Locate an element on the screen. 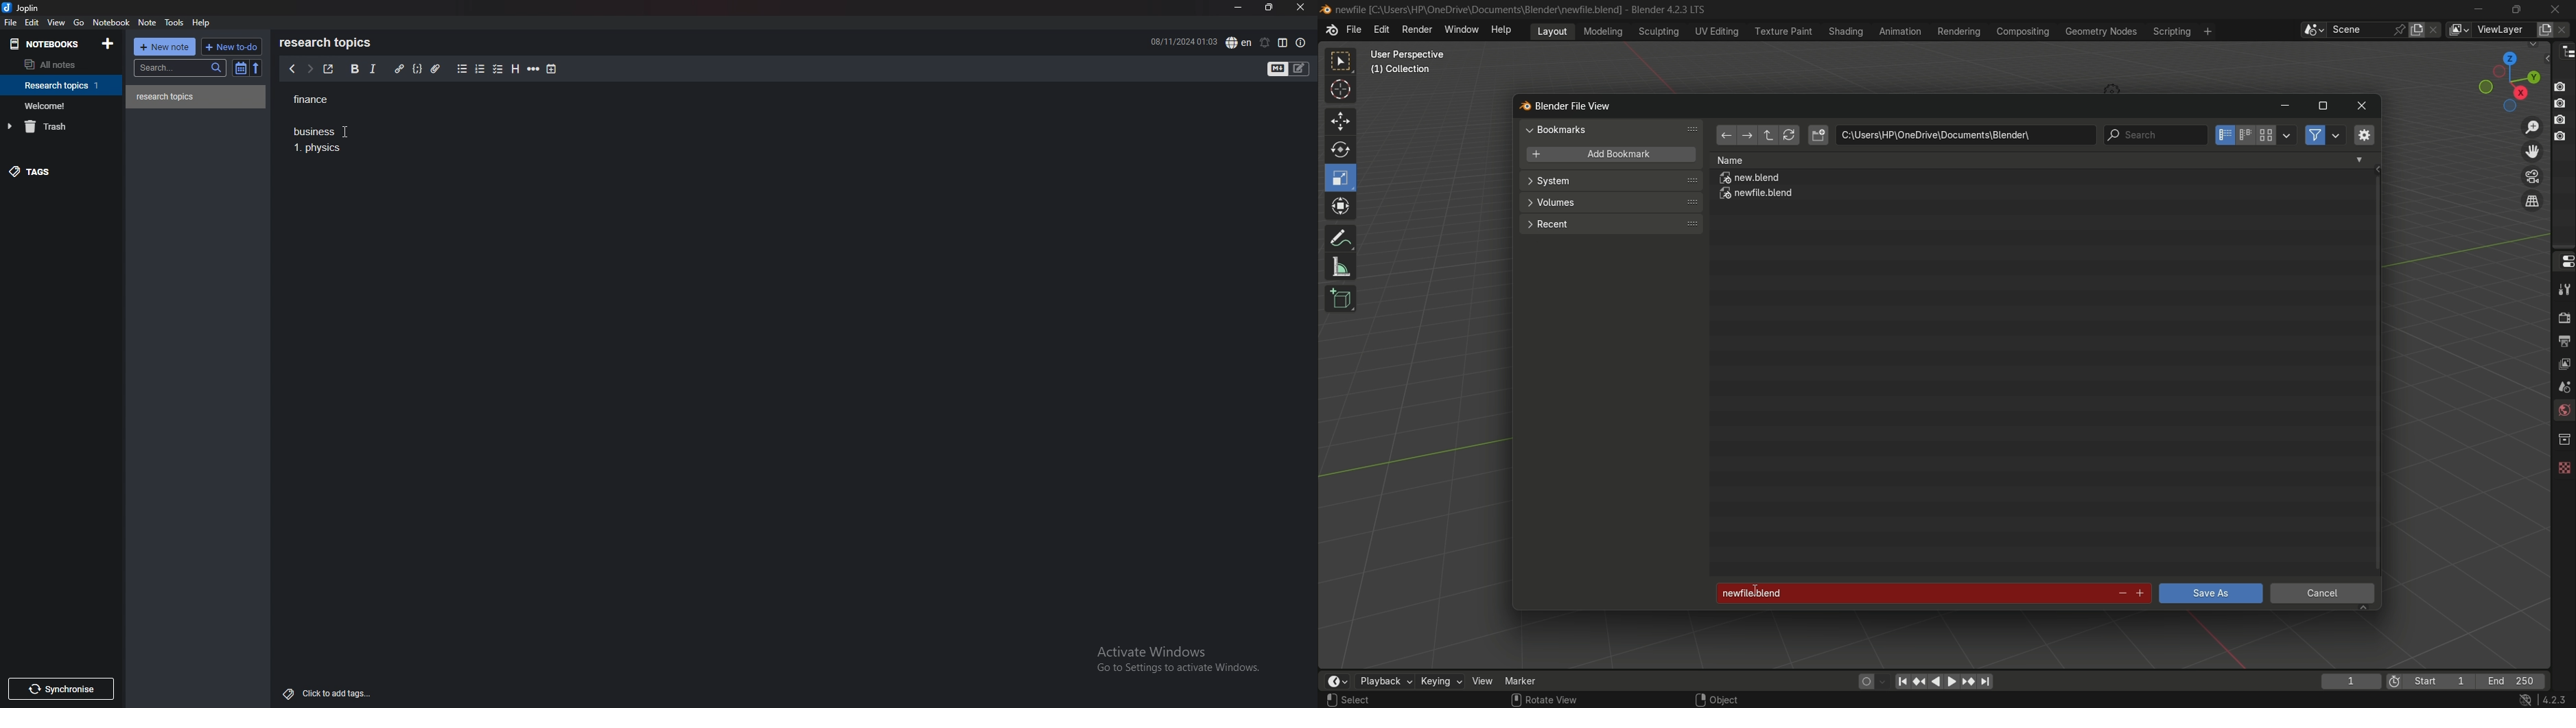 This screenshot has height=728, width=2576. all notes is located at coordinates (56, 65).